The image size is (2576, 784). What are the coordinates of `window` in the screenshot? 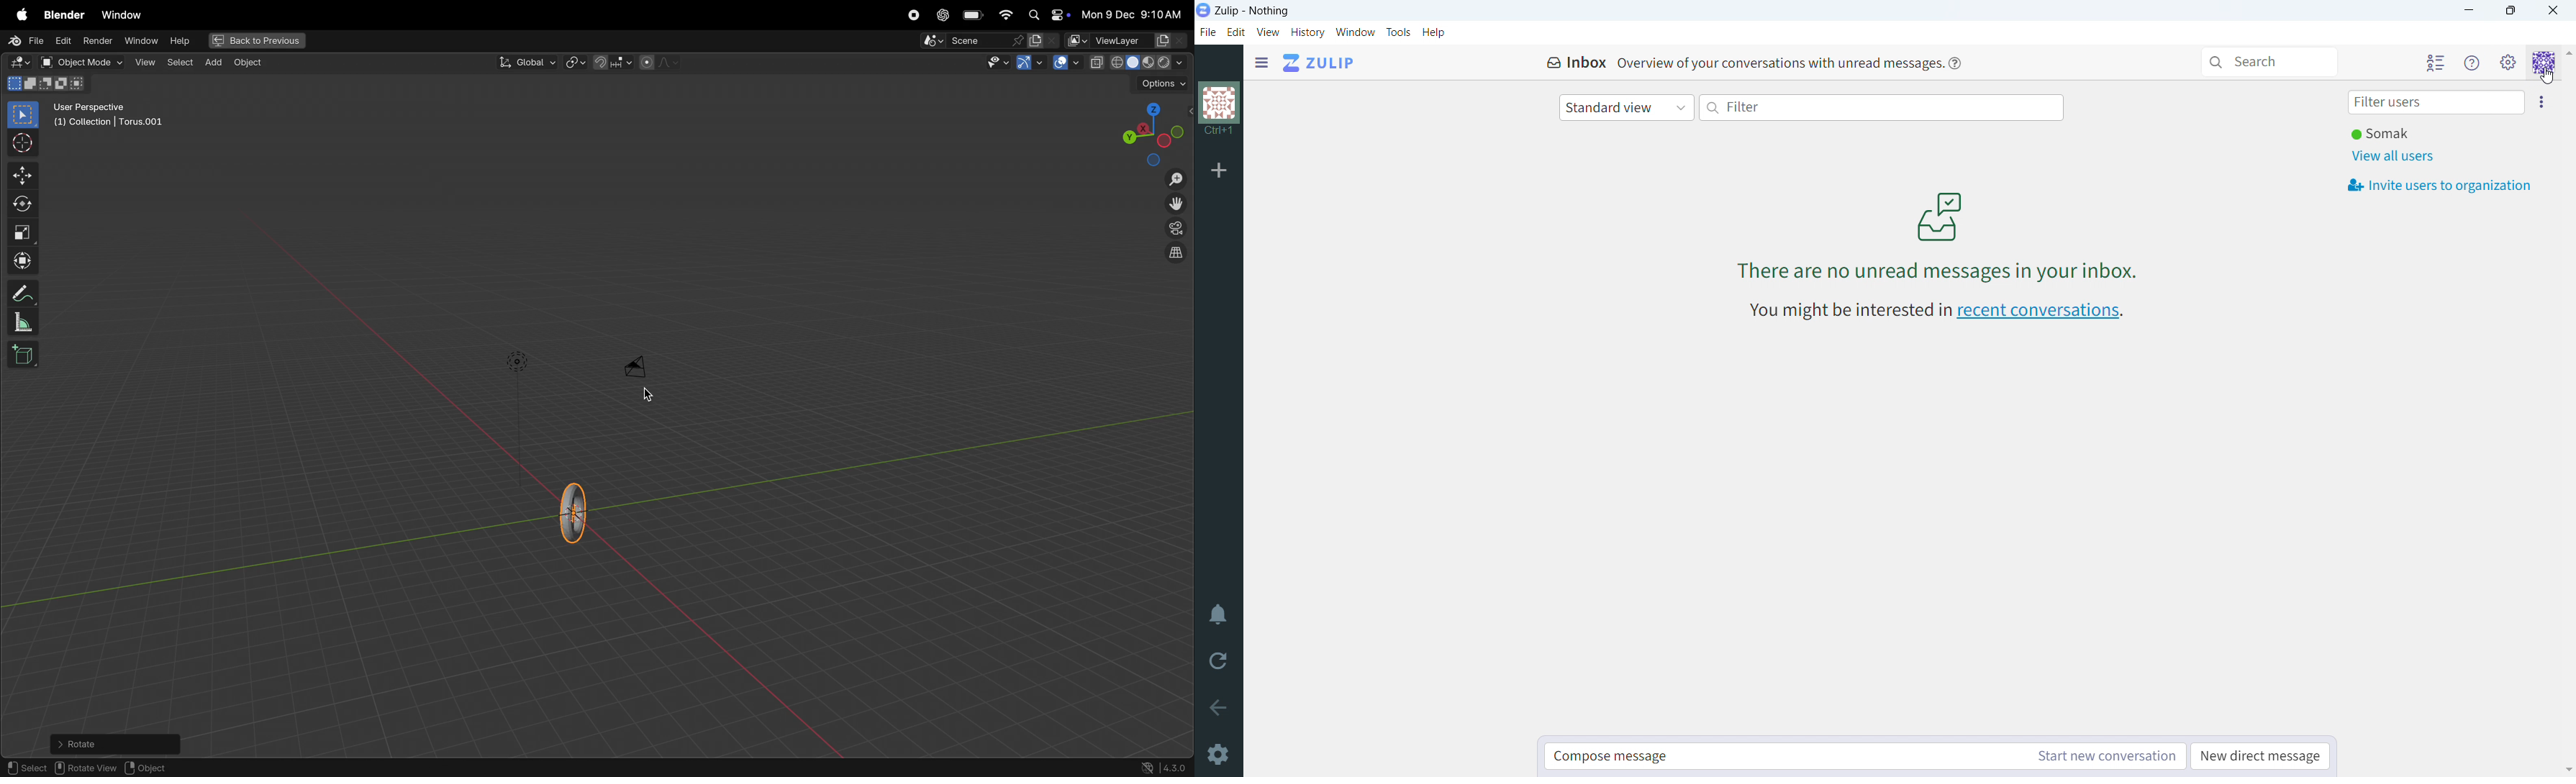 It's located at (121, 15).